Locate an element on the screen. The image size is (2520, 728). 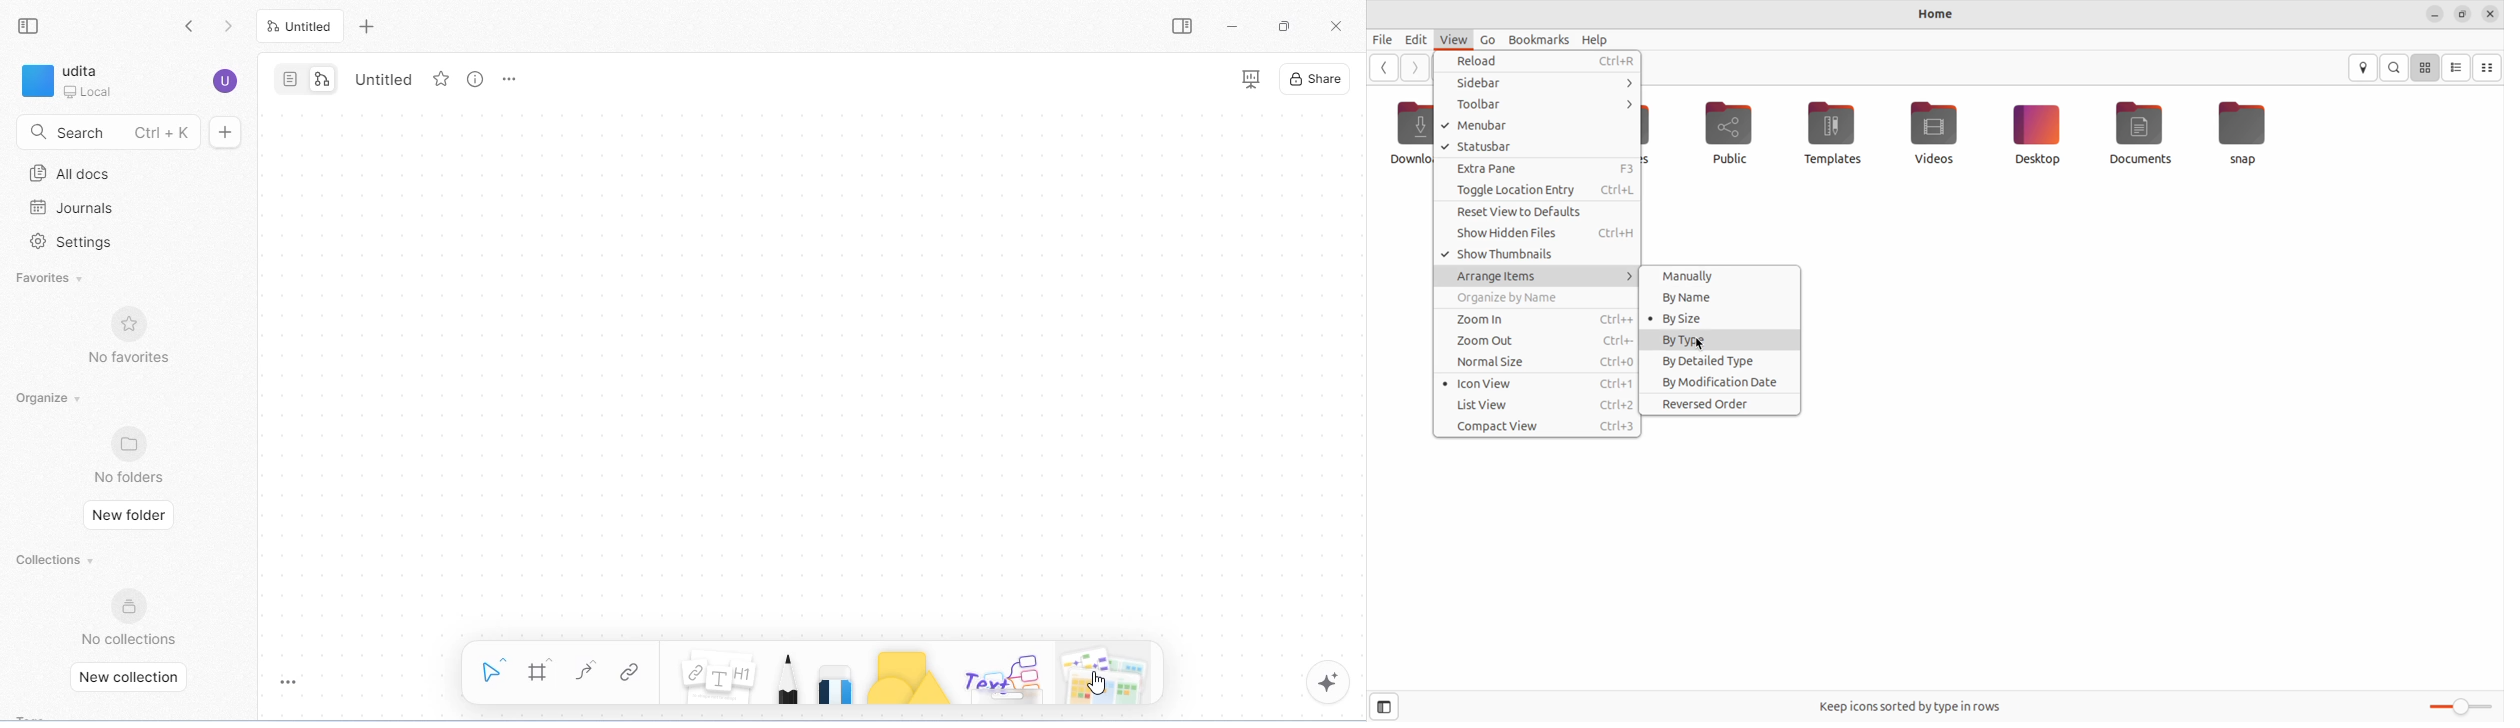
favorites is located at coordinates (51, 280).